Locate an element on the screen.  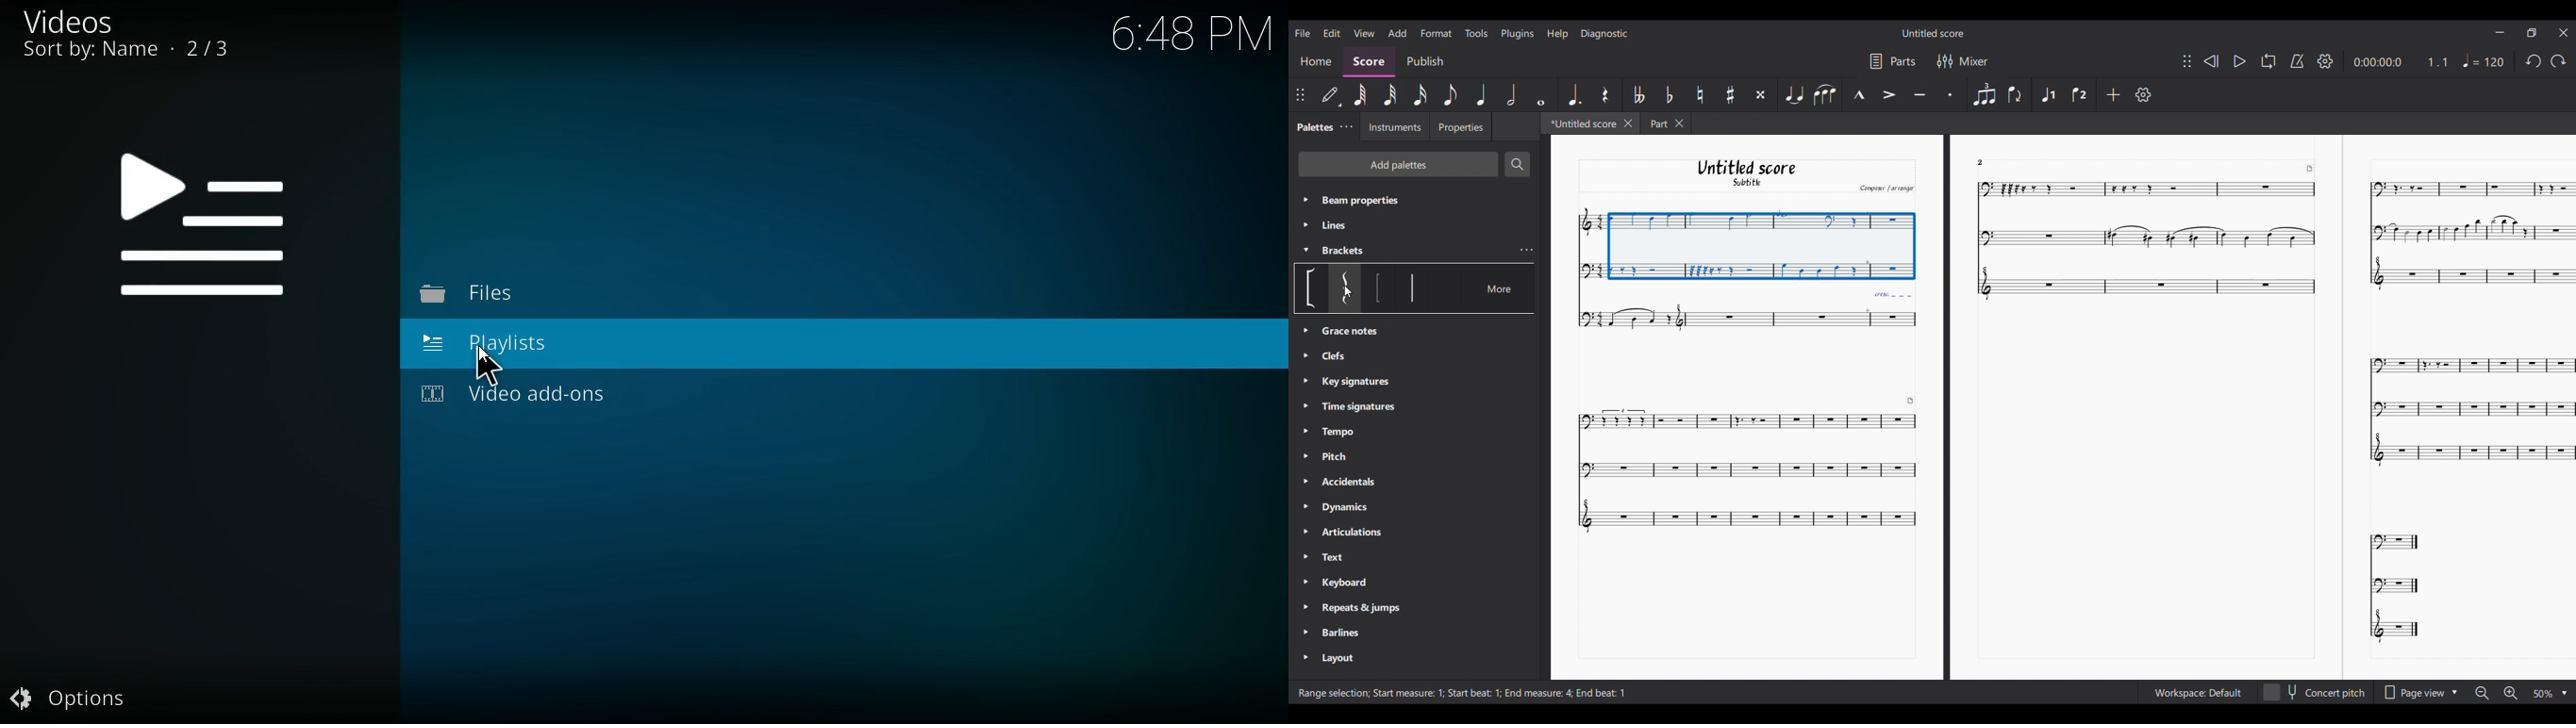
 is located at coordinates (1304, 330).